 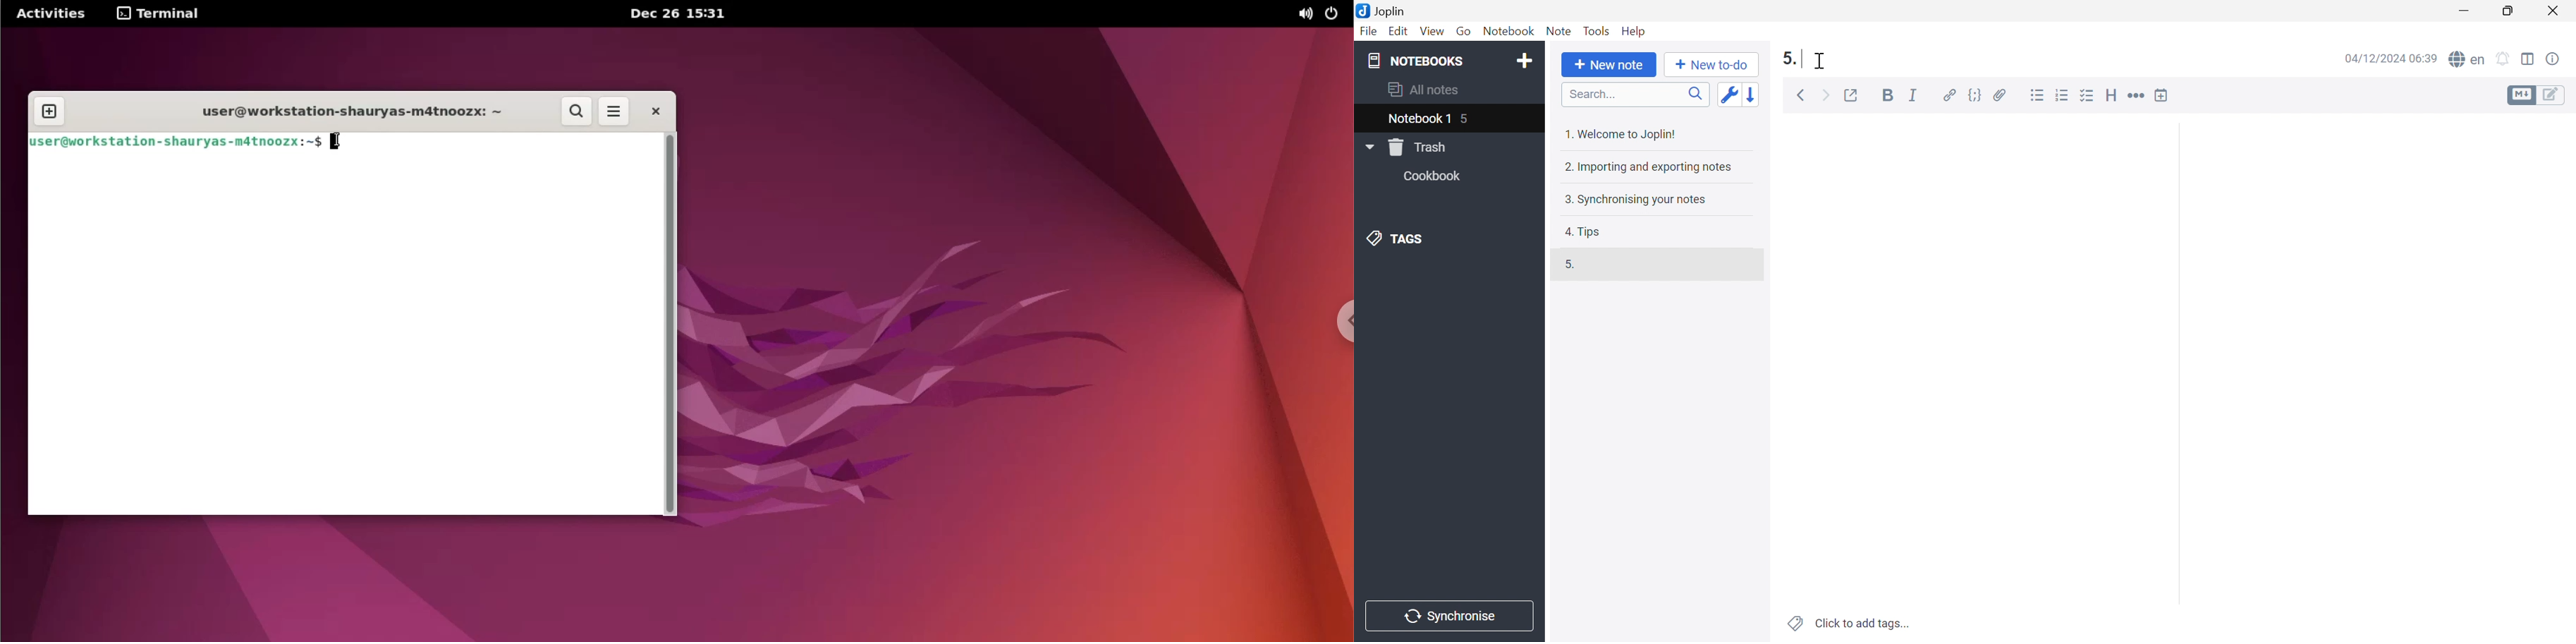 I want to click on Note properties, so click(x=2555, y=60).